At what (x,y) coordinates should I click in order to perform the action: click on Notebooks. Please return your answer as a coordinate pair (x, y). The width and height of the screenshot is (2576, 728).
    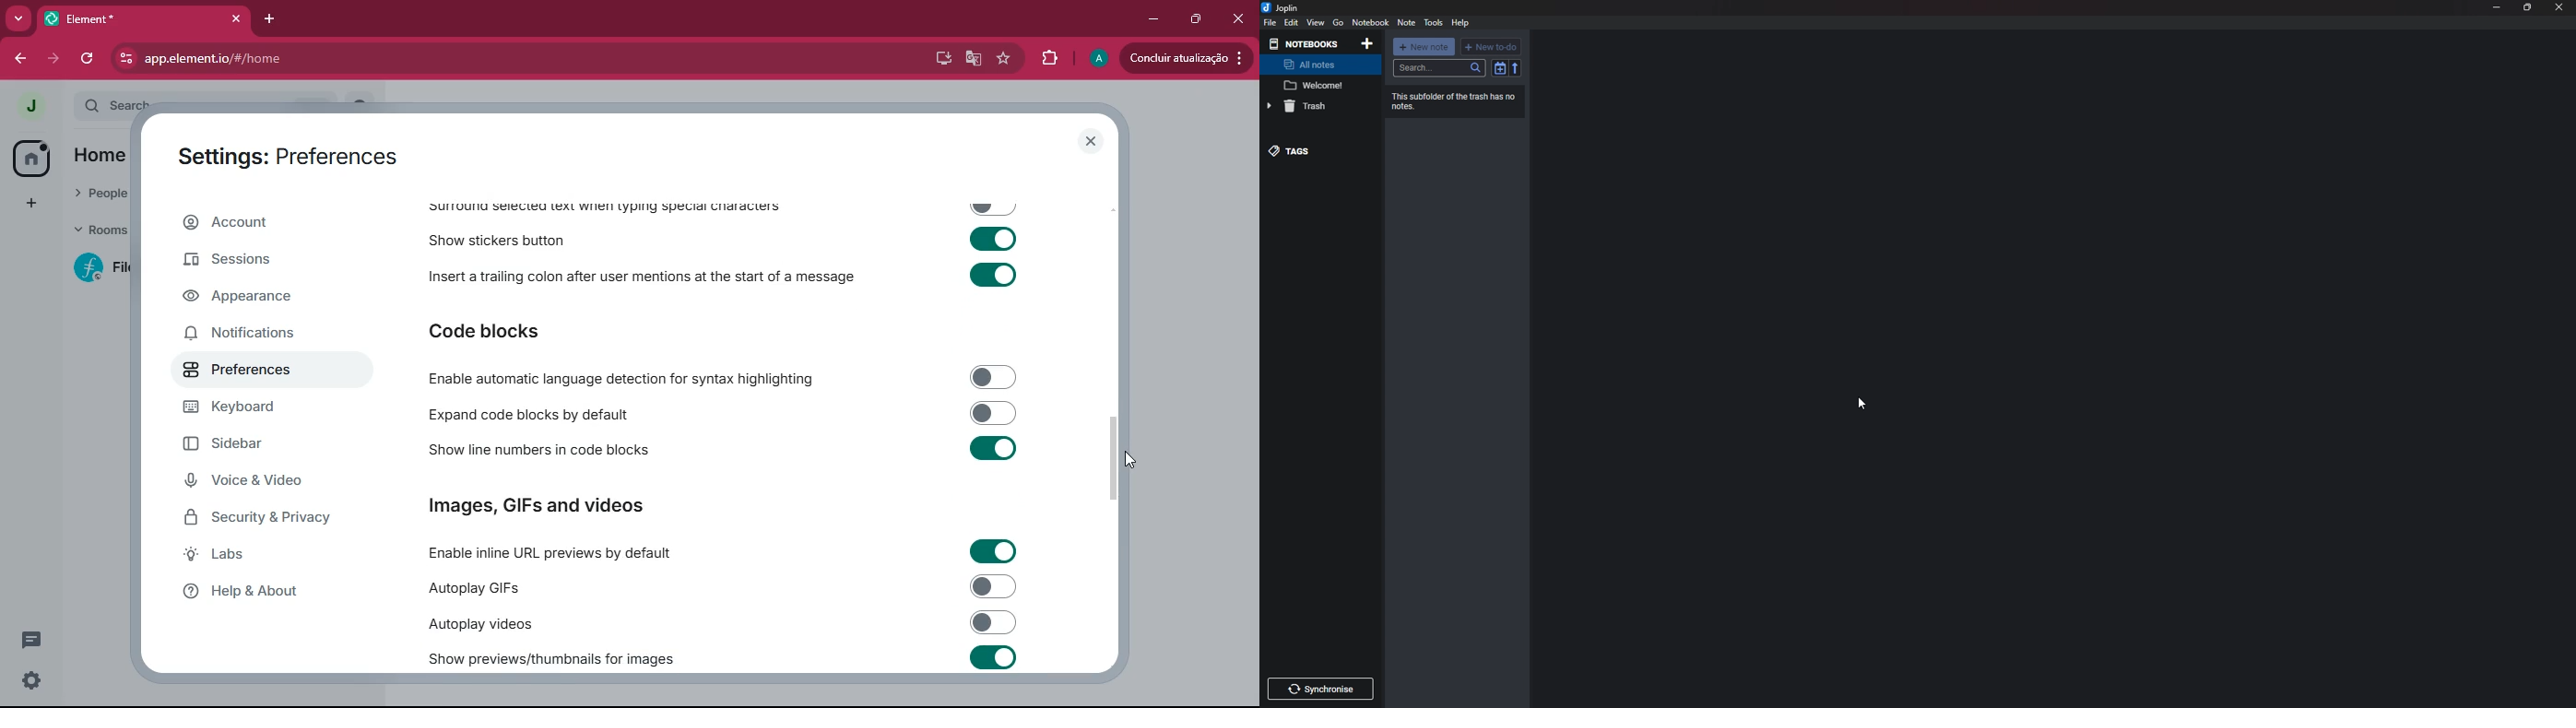
    Looking at the image, I should click on (1303, 43).